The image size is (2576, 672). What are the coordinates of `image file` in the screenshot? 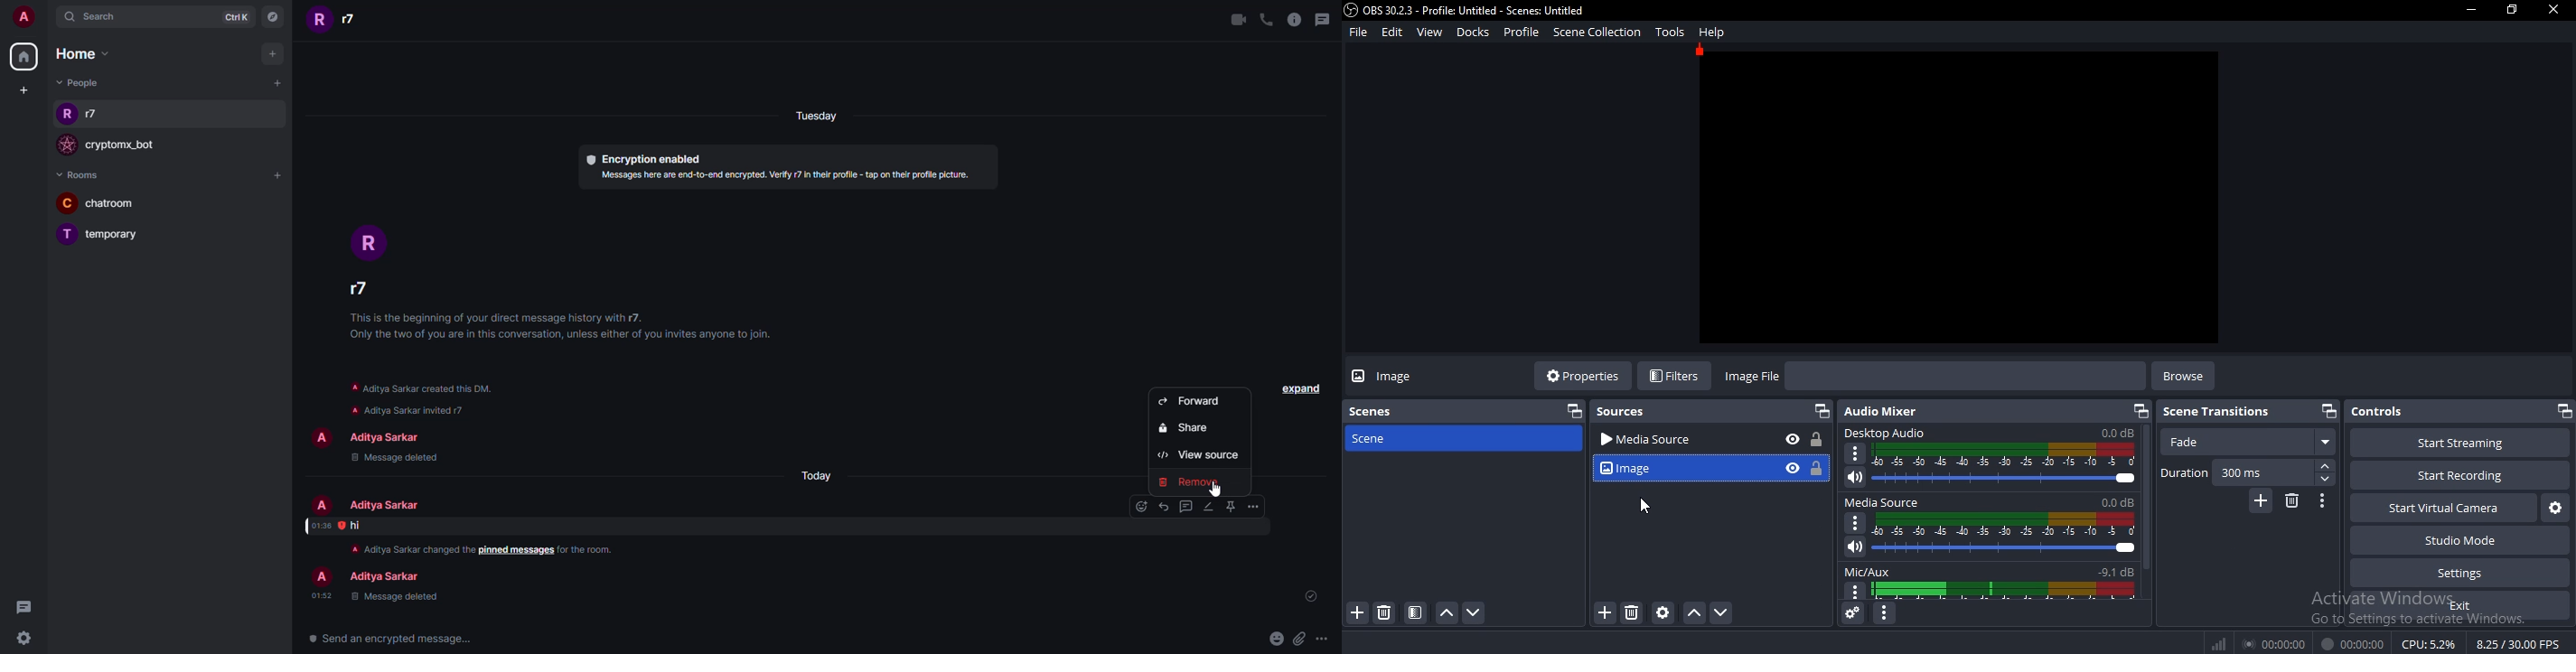 It's located at (1750, 377).